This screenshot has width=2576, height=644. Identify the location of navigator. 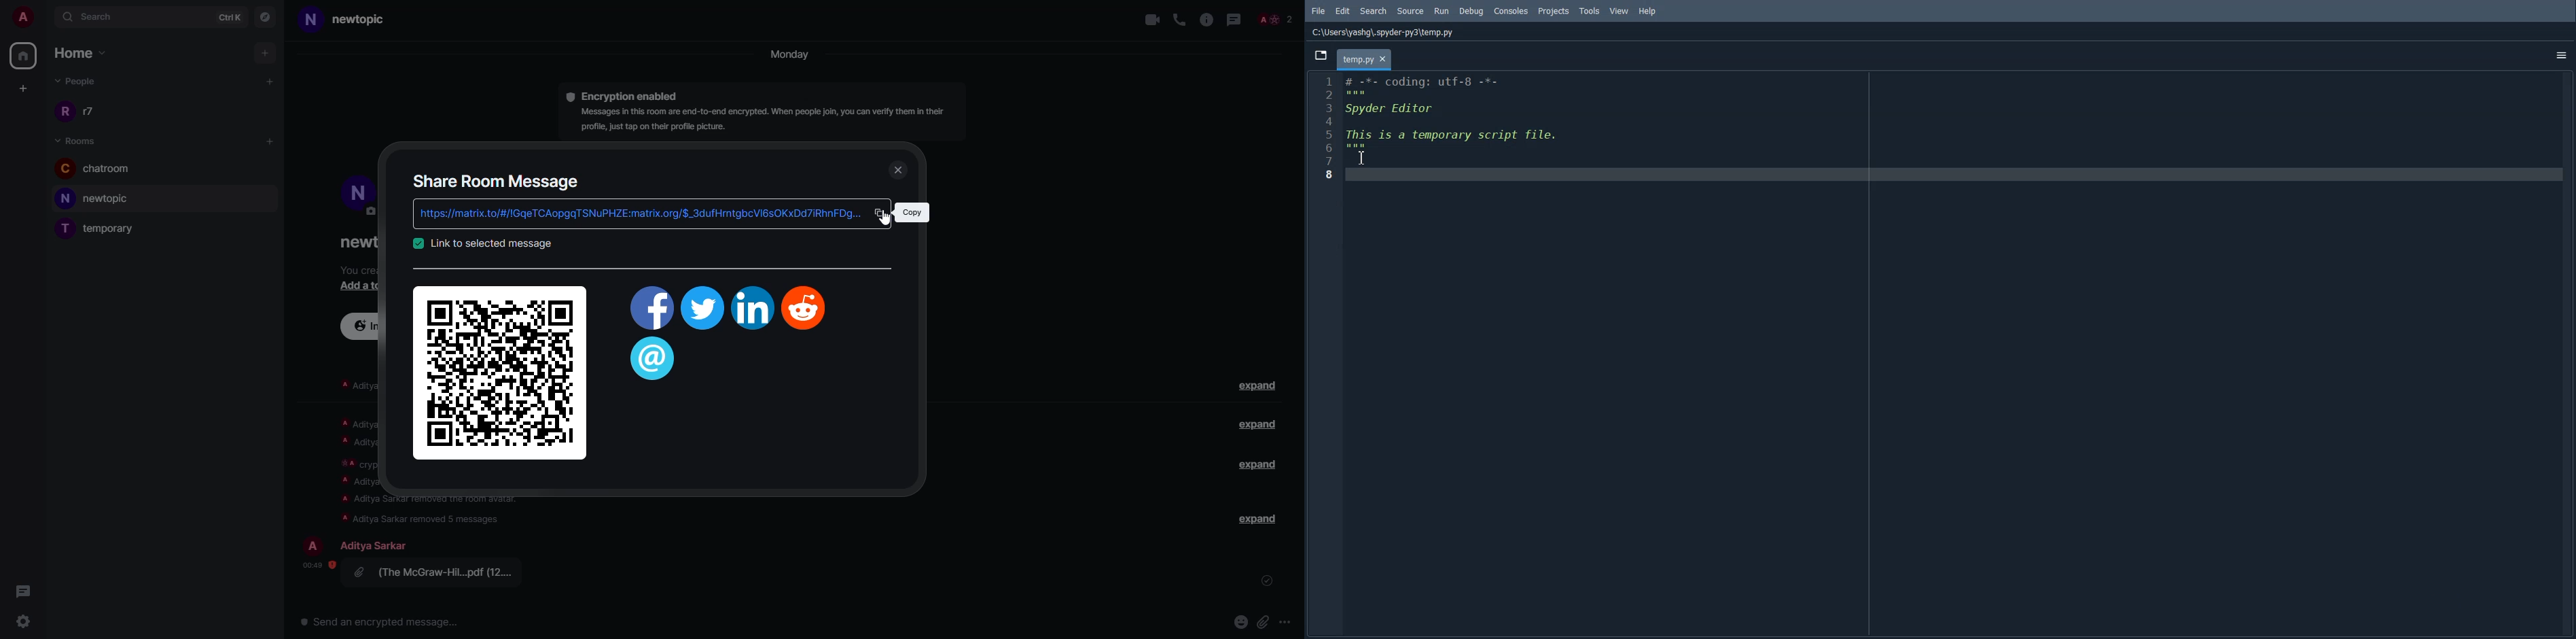
(265, 16).